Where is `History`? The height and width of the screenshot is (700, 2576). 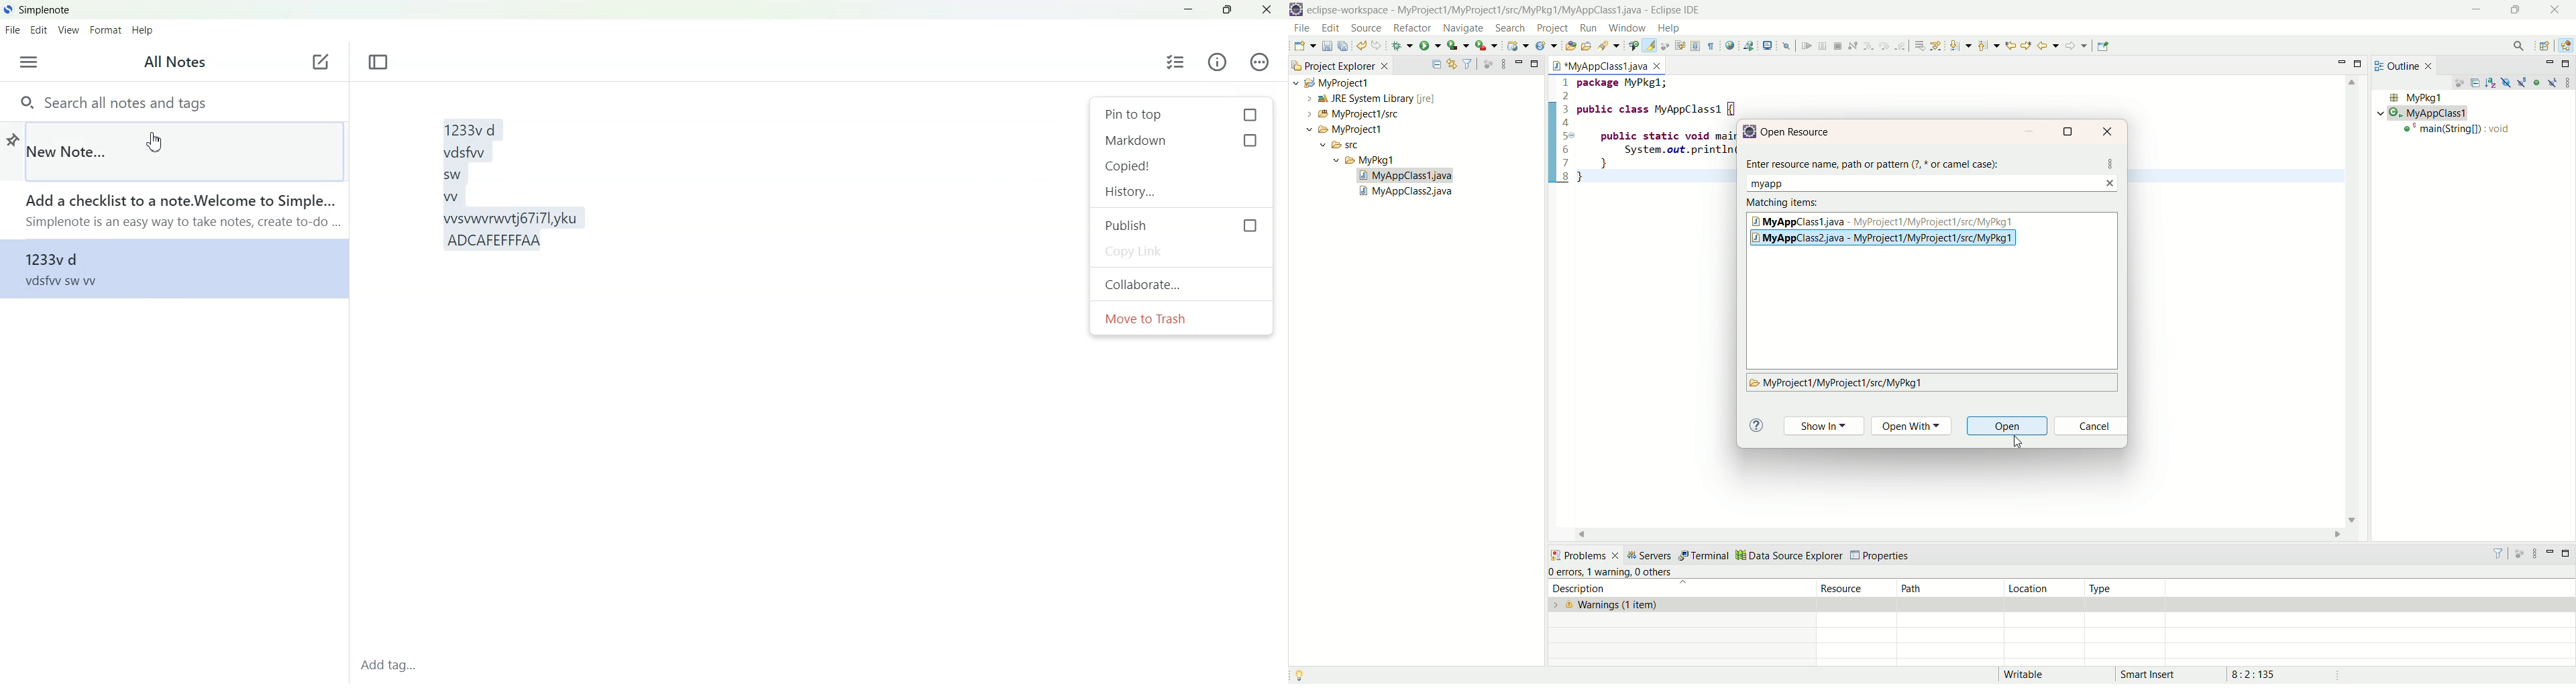 History is located at coordinates (1183, 192).